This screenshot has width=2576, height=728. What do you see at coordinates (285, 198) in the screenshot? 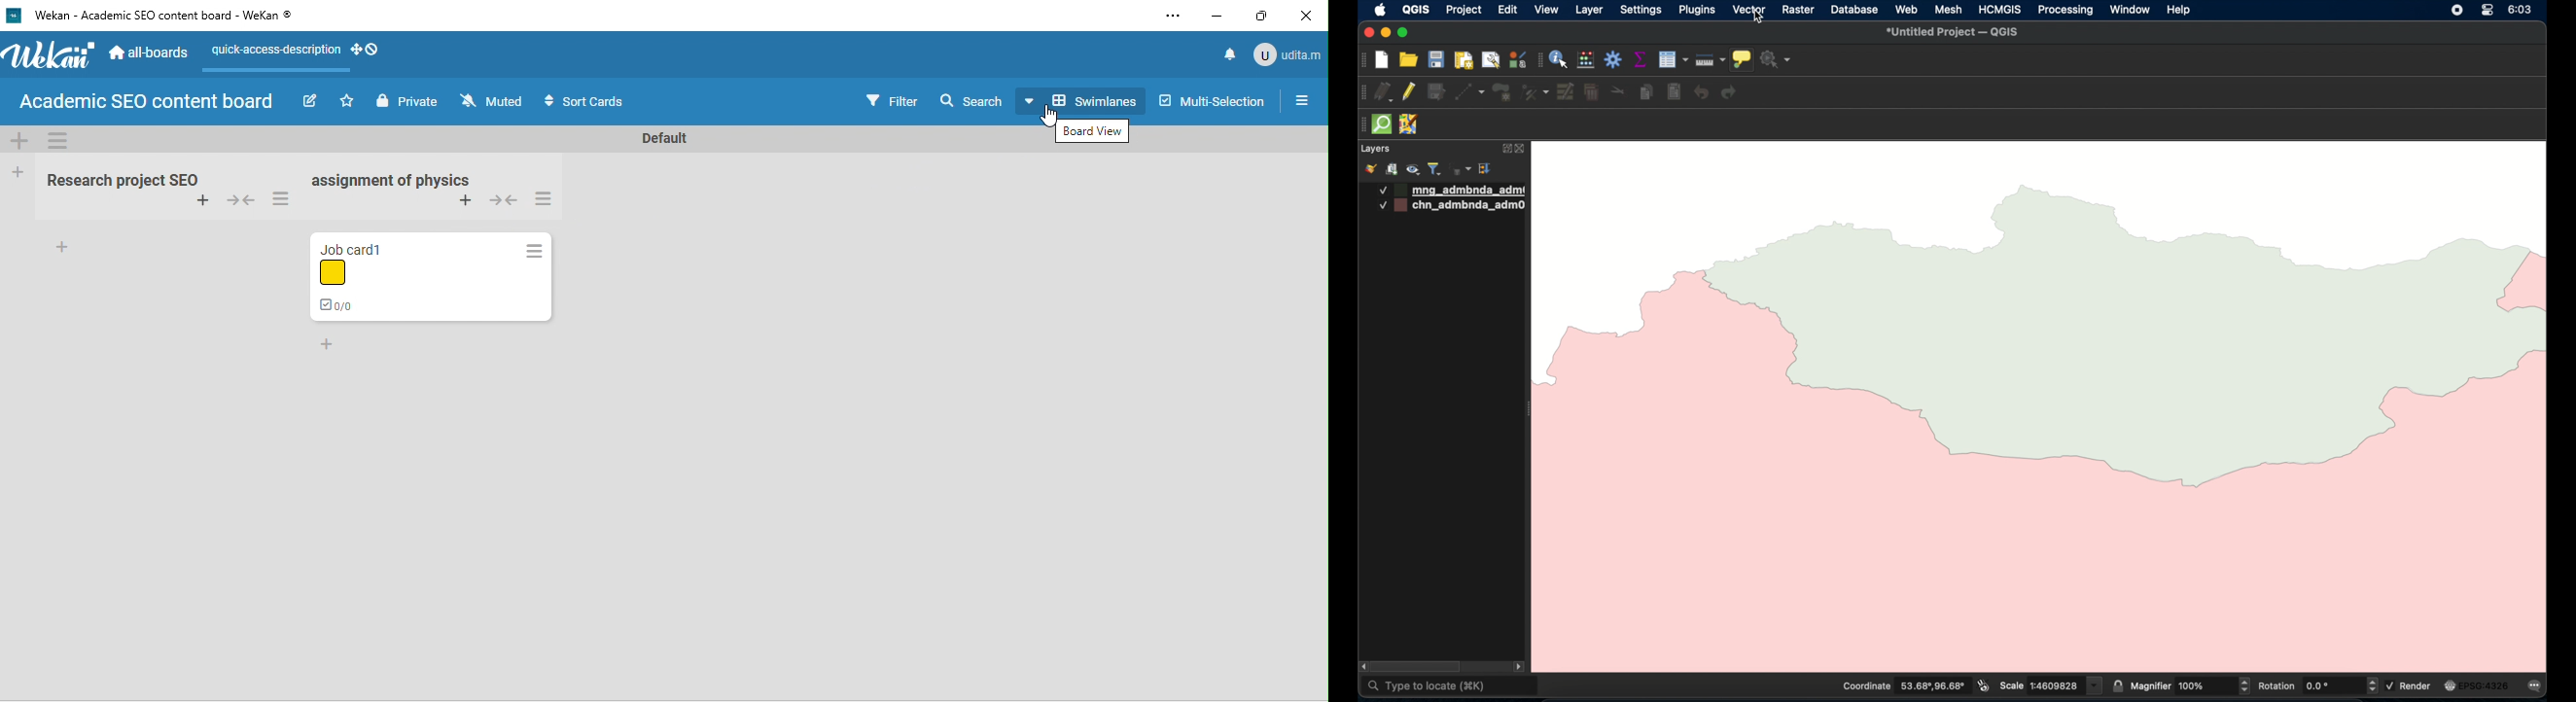
I see `list action` at bounding box center [285, 198].